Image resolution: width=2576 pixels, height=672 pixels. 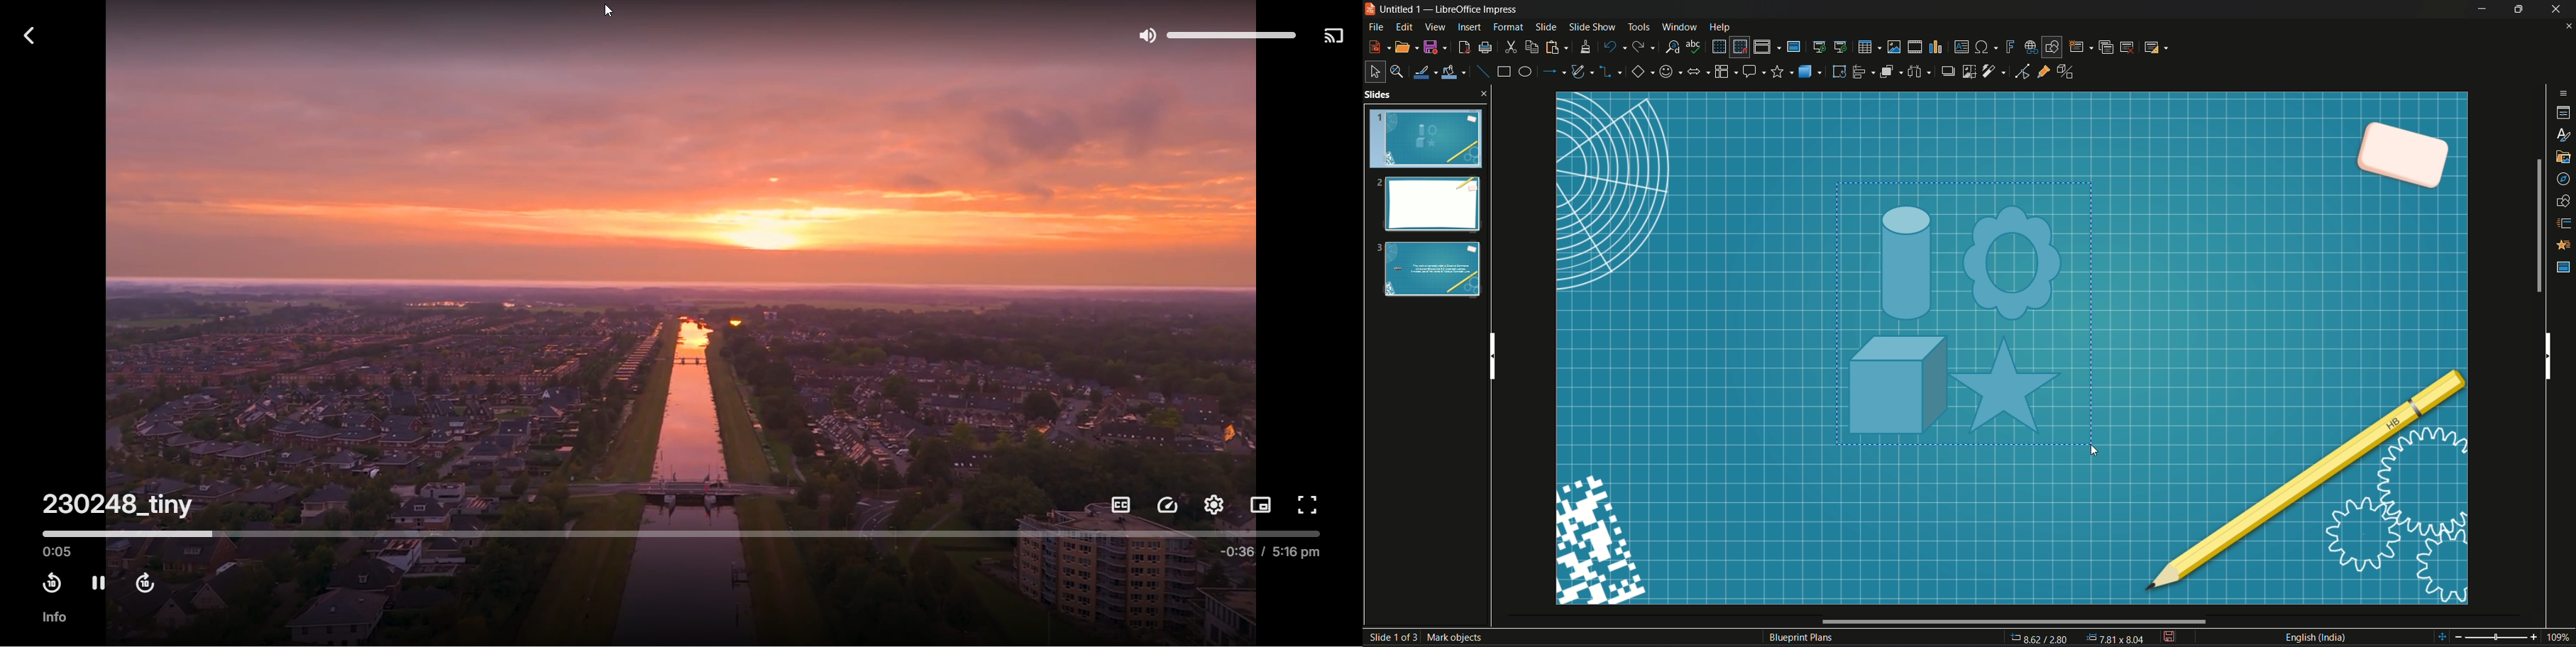 I want to click on timeline, so click(x=684, y=534).